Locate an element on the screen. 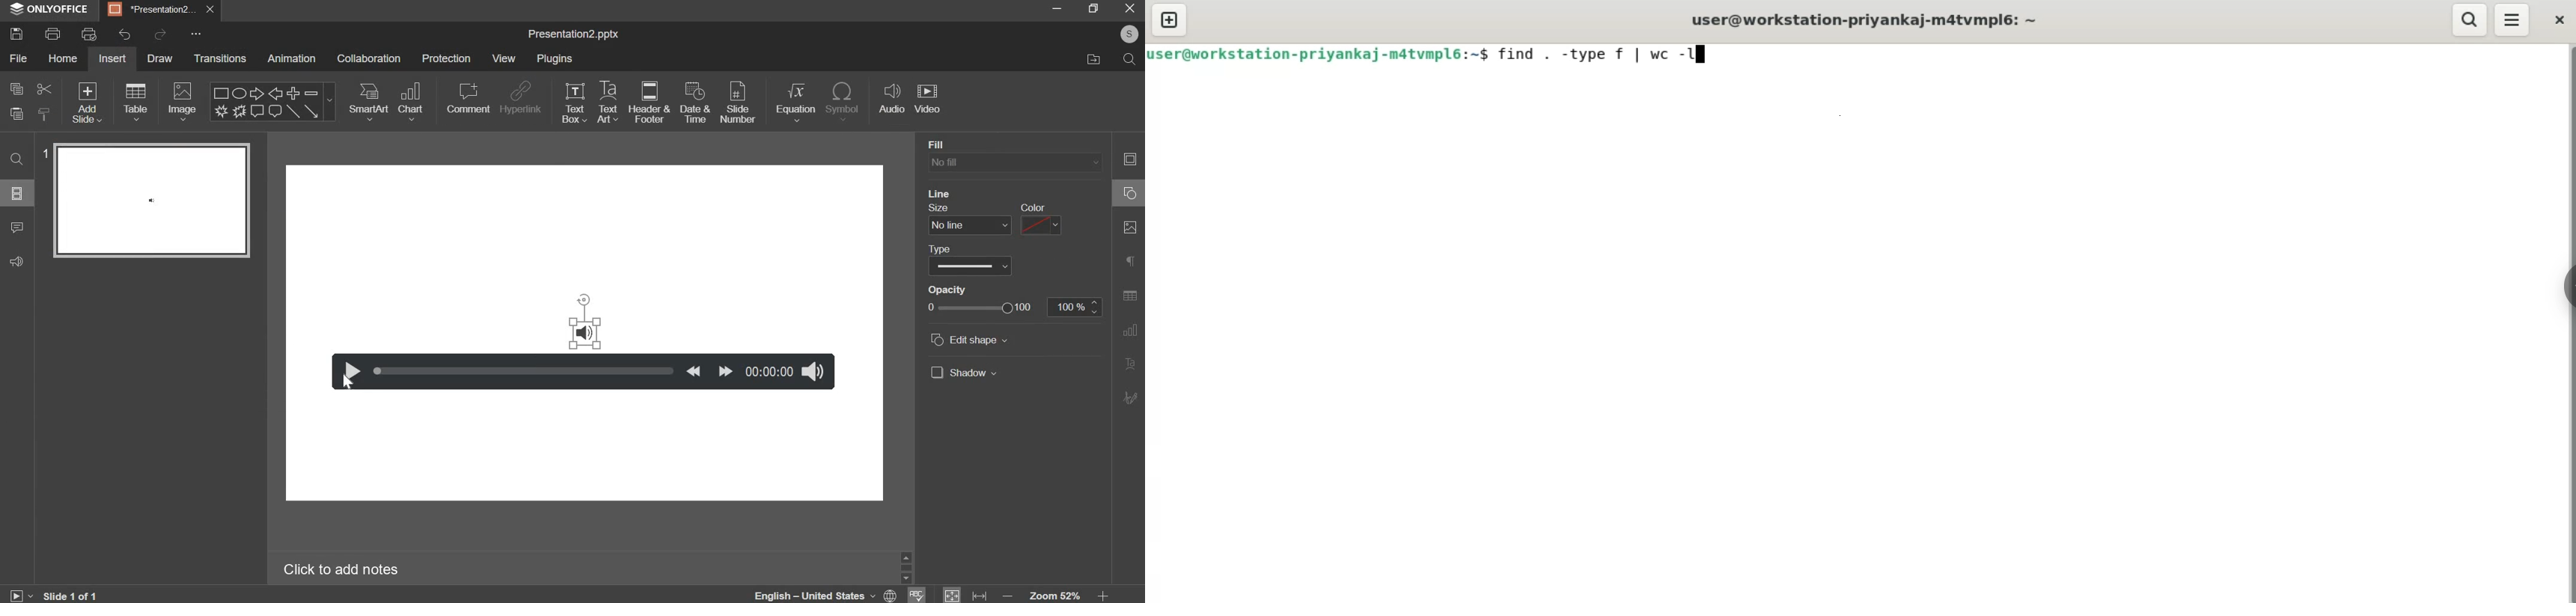  fit to width is located at coordinates (978, 594).